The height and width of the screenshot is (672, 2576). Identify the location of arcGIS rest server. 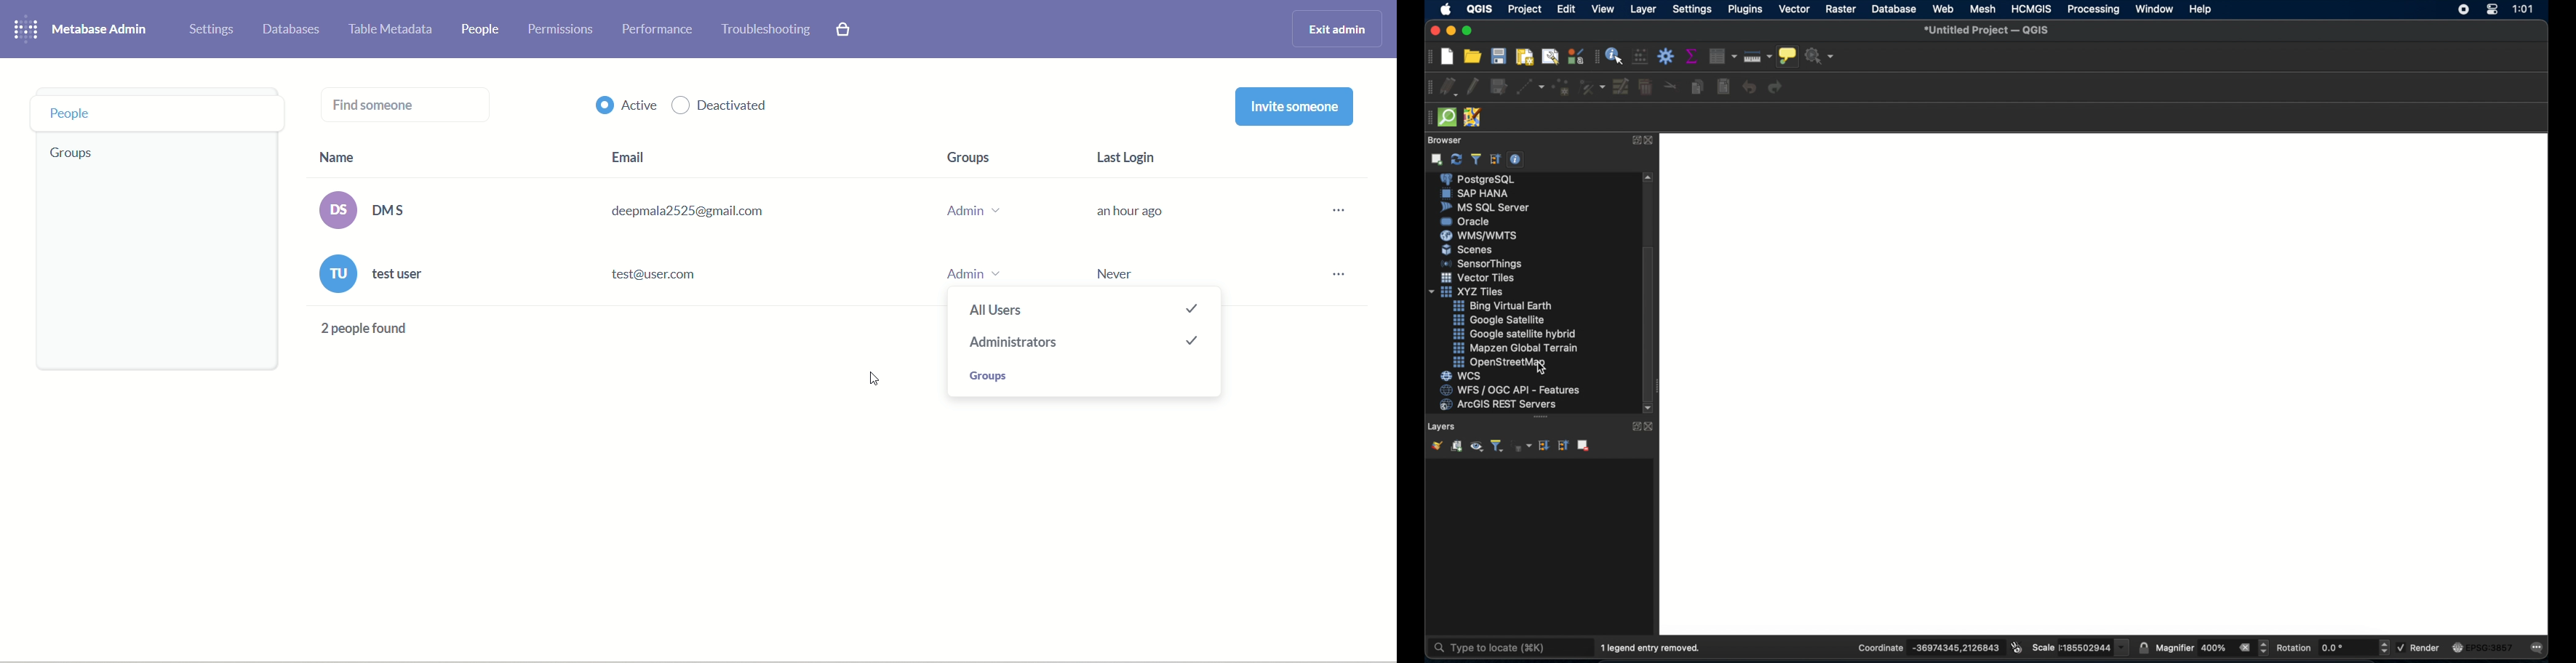
(1498, 405).